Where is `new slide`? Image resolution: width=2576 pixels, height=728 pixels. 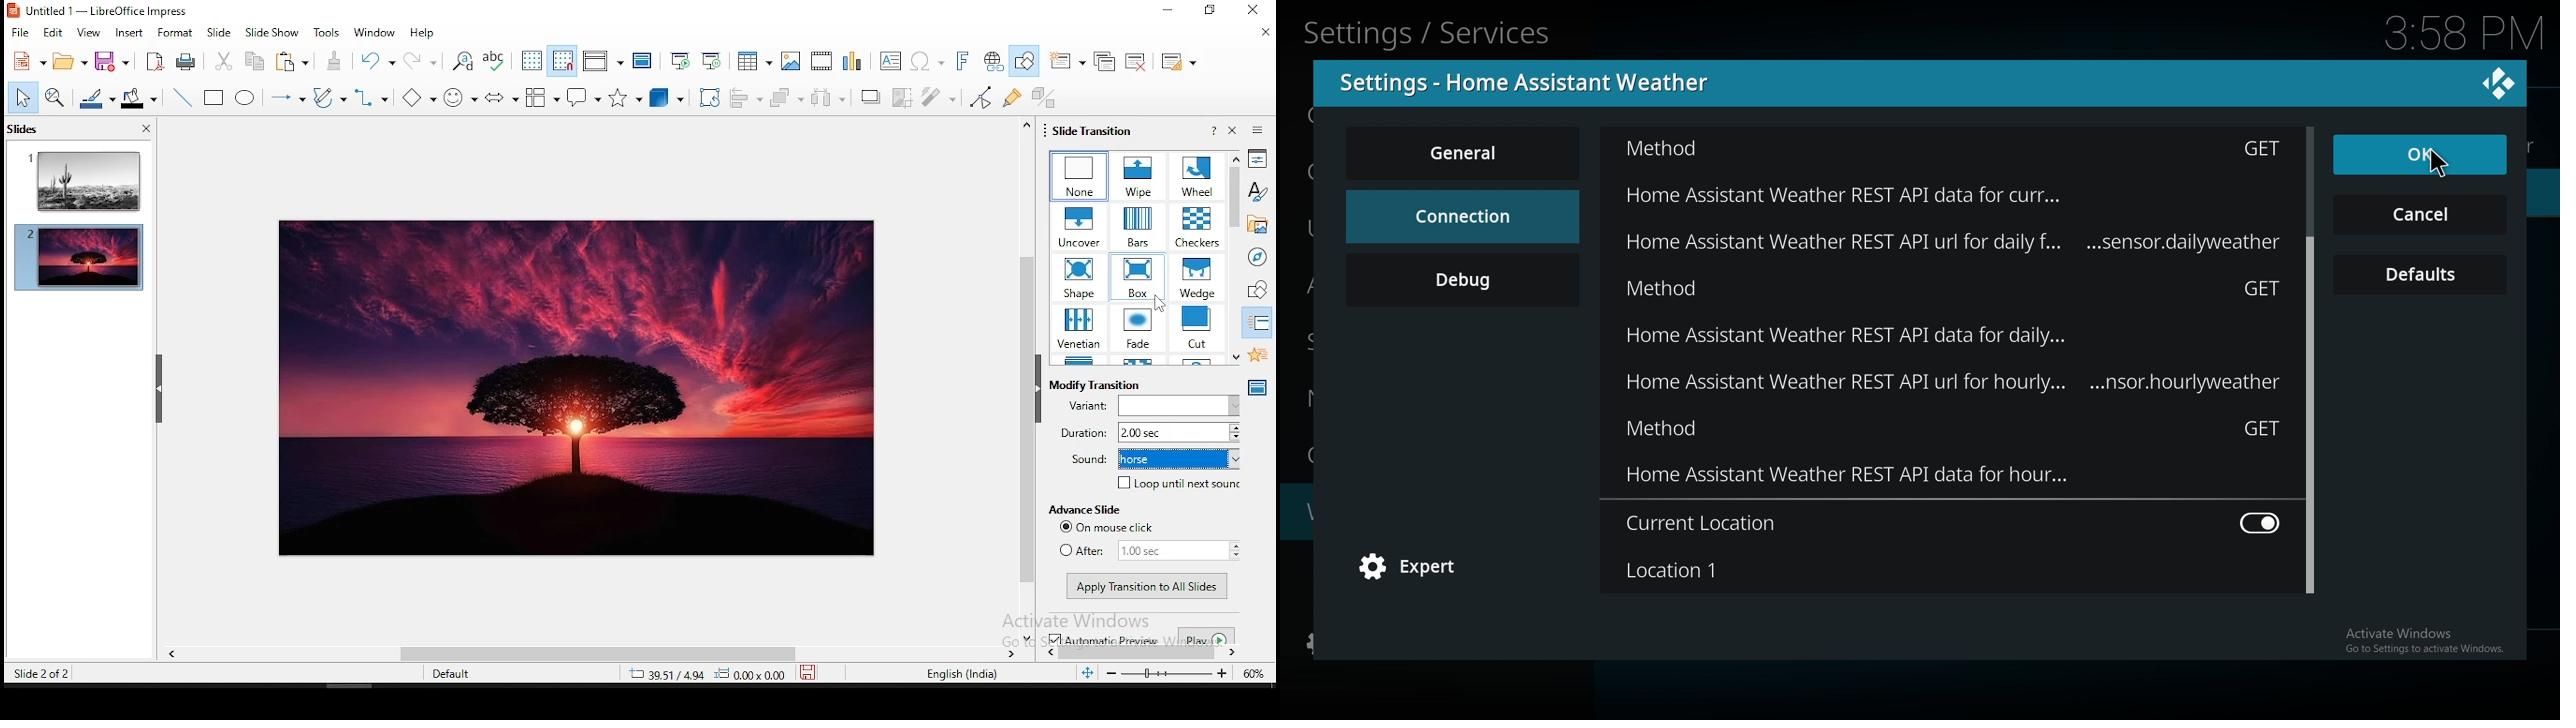
new slide is located at coordinates (1065, 61).